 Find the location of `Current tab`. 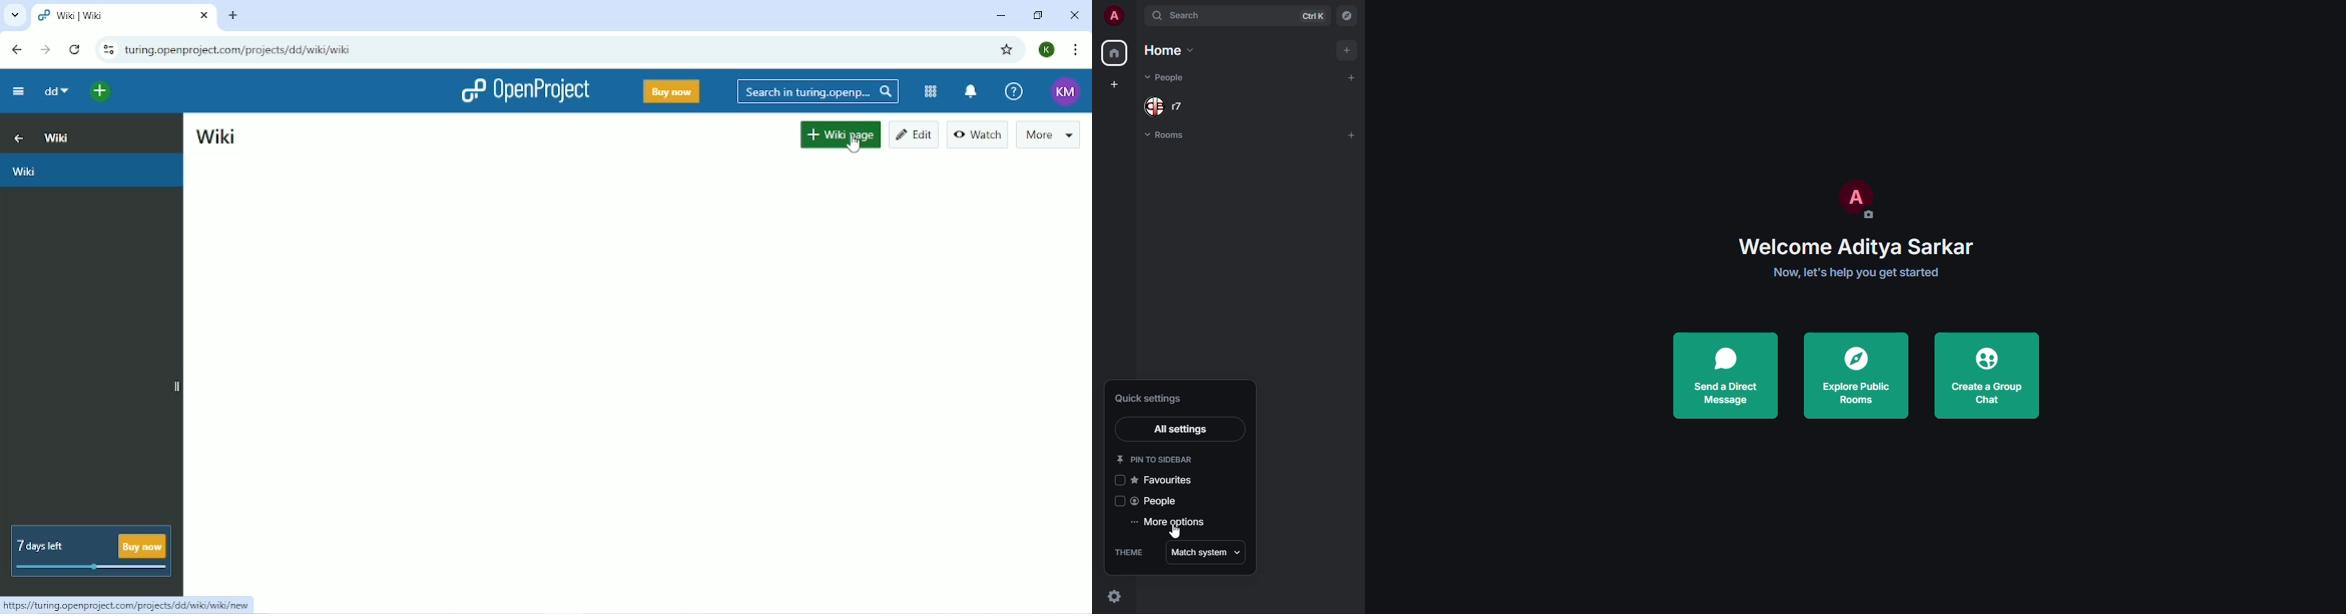

Current tab is located at coordinates (124, 17).